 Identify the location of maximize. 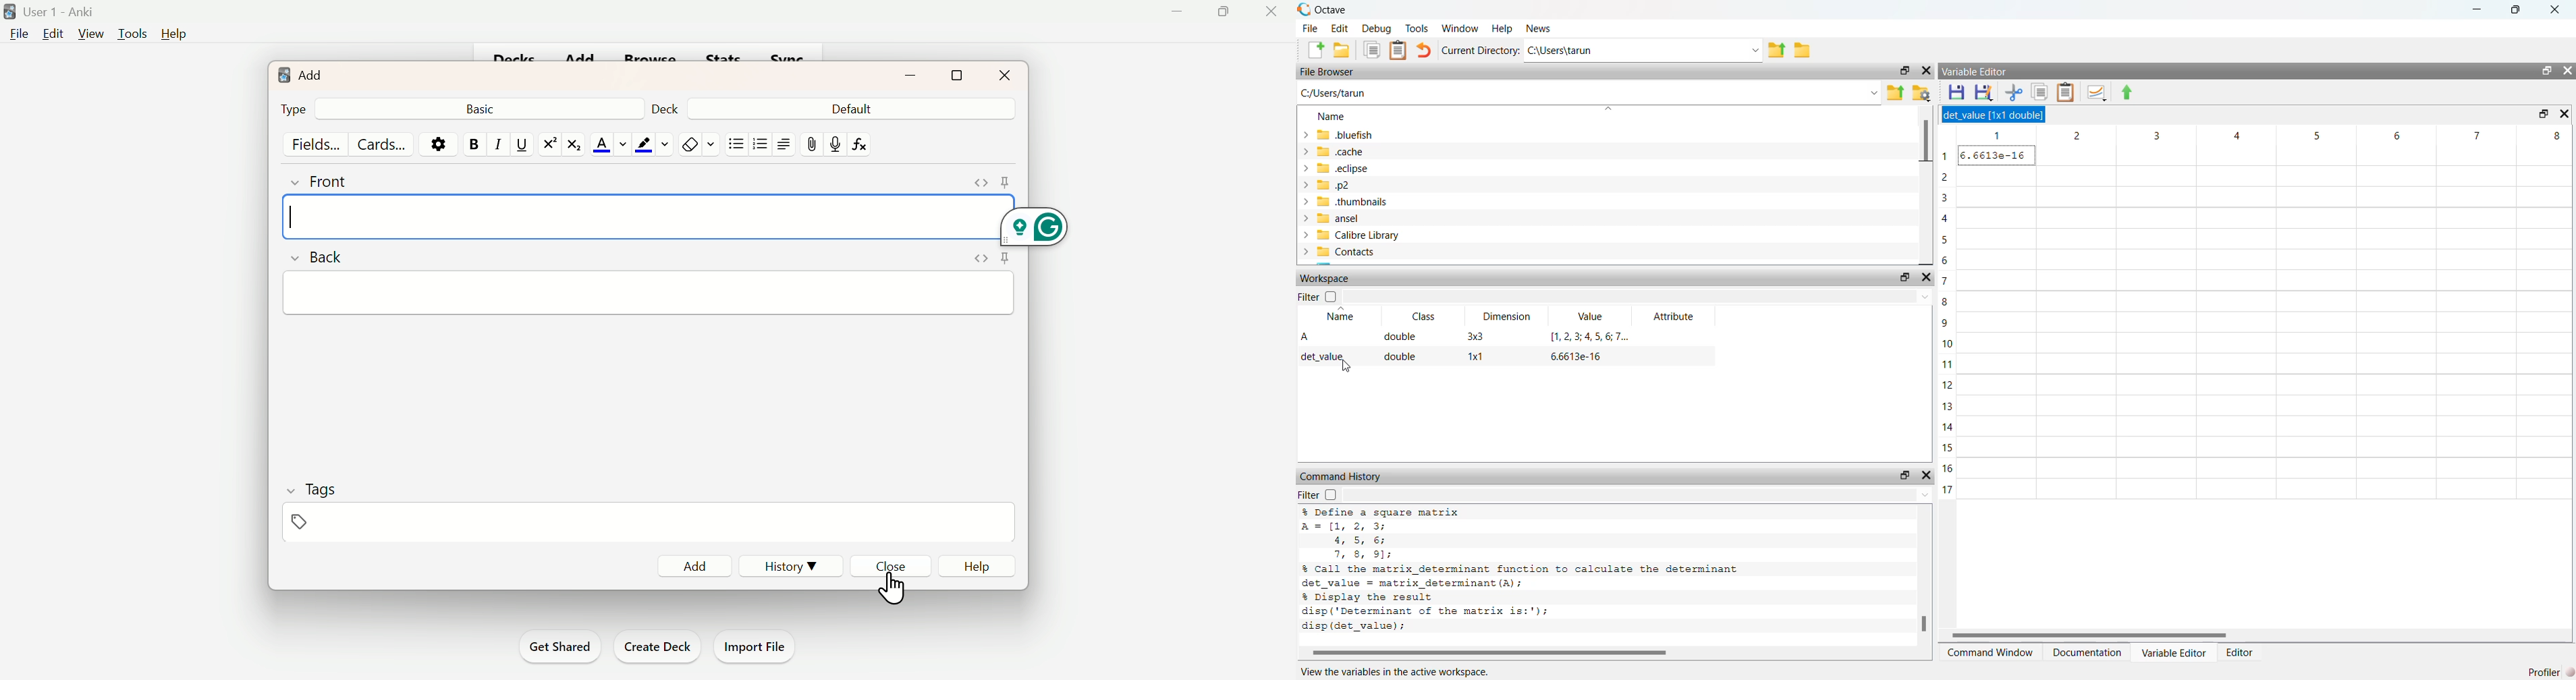
(2546, 71).